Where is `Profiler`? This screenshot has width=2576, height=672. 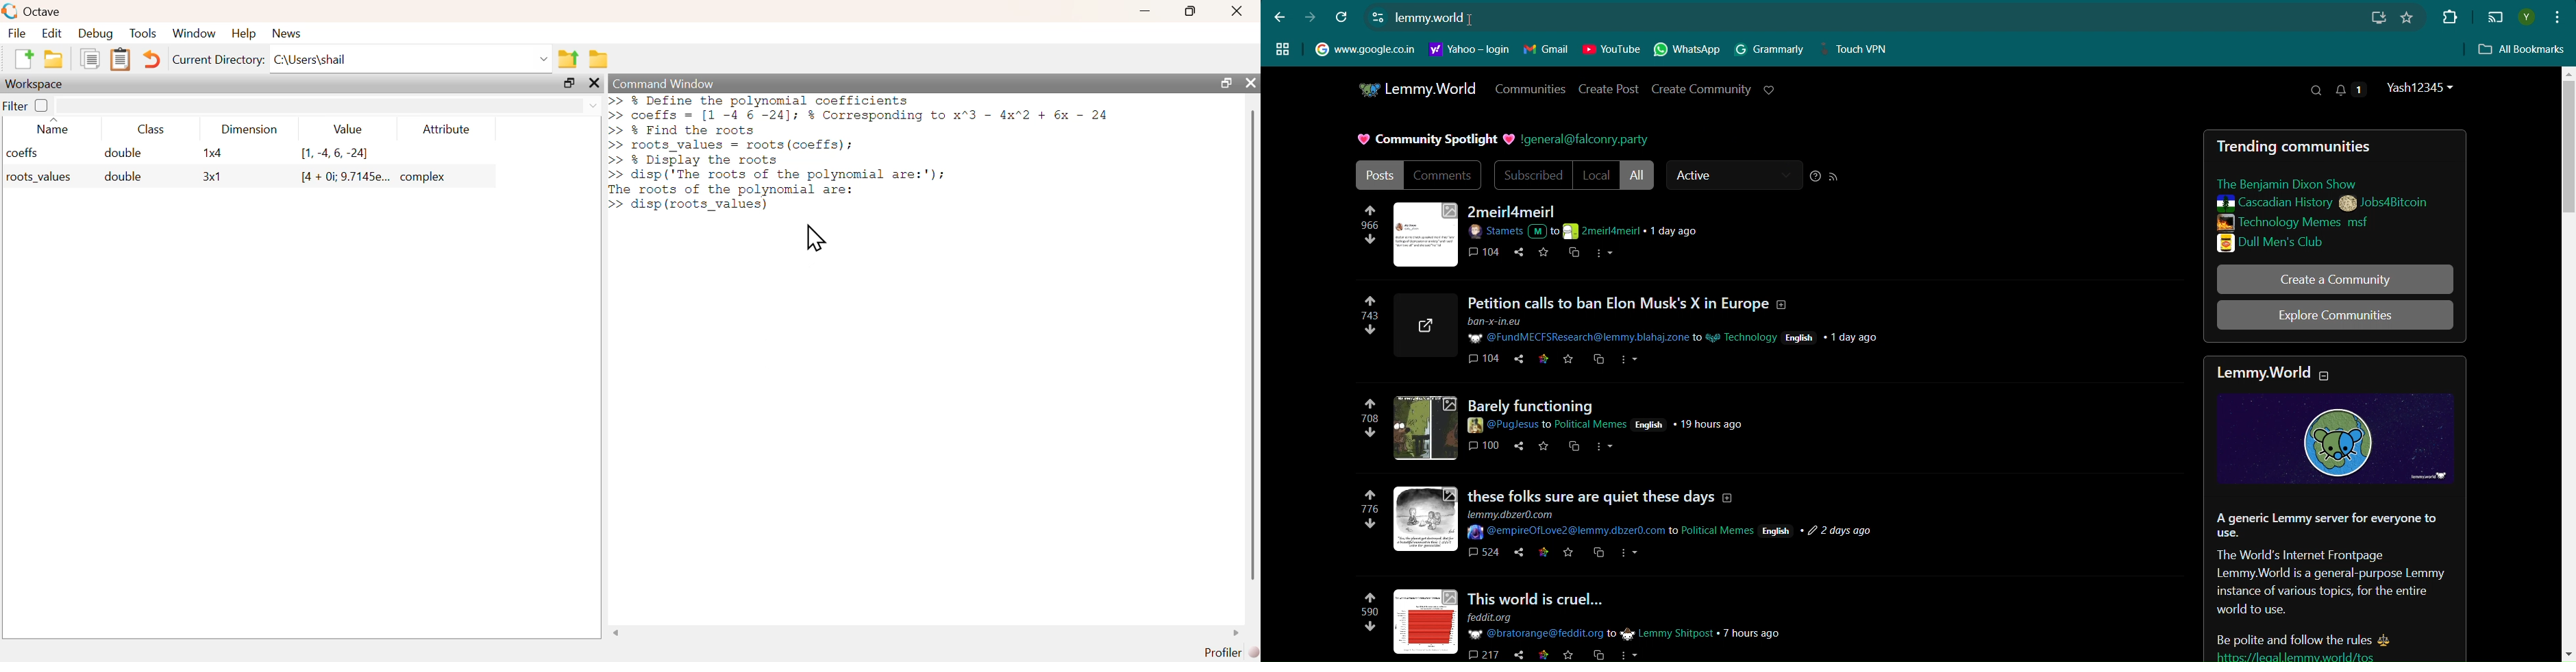
Profiler is located at coordinates (1228, 651).